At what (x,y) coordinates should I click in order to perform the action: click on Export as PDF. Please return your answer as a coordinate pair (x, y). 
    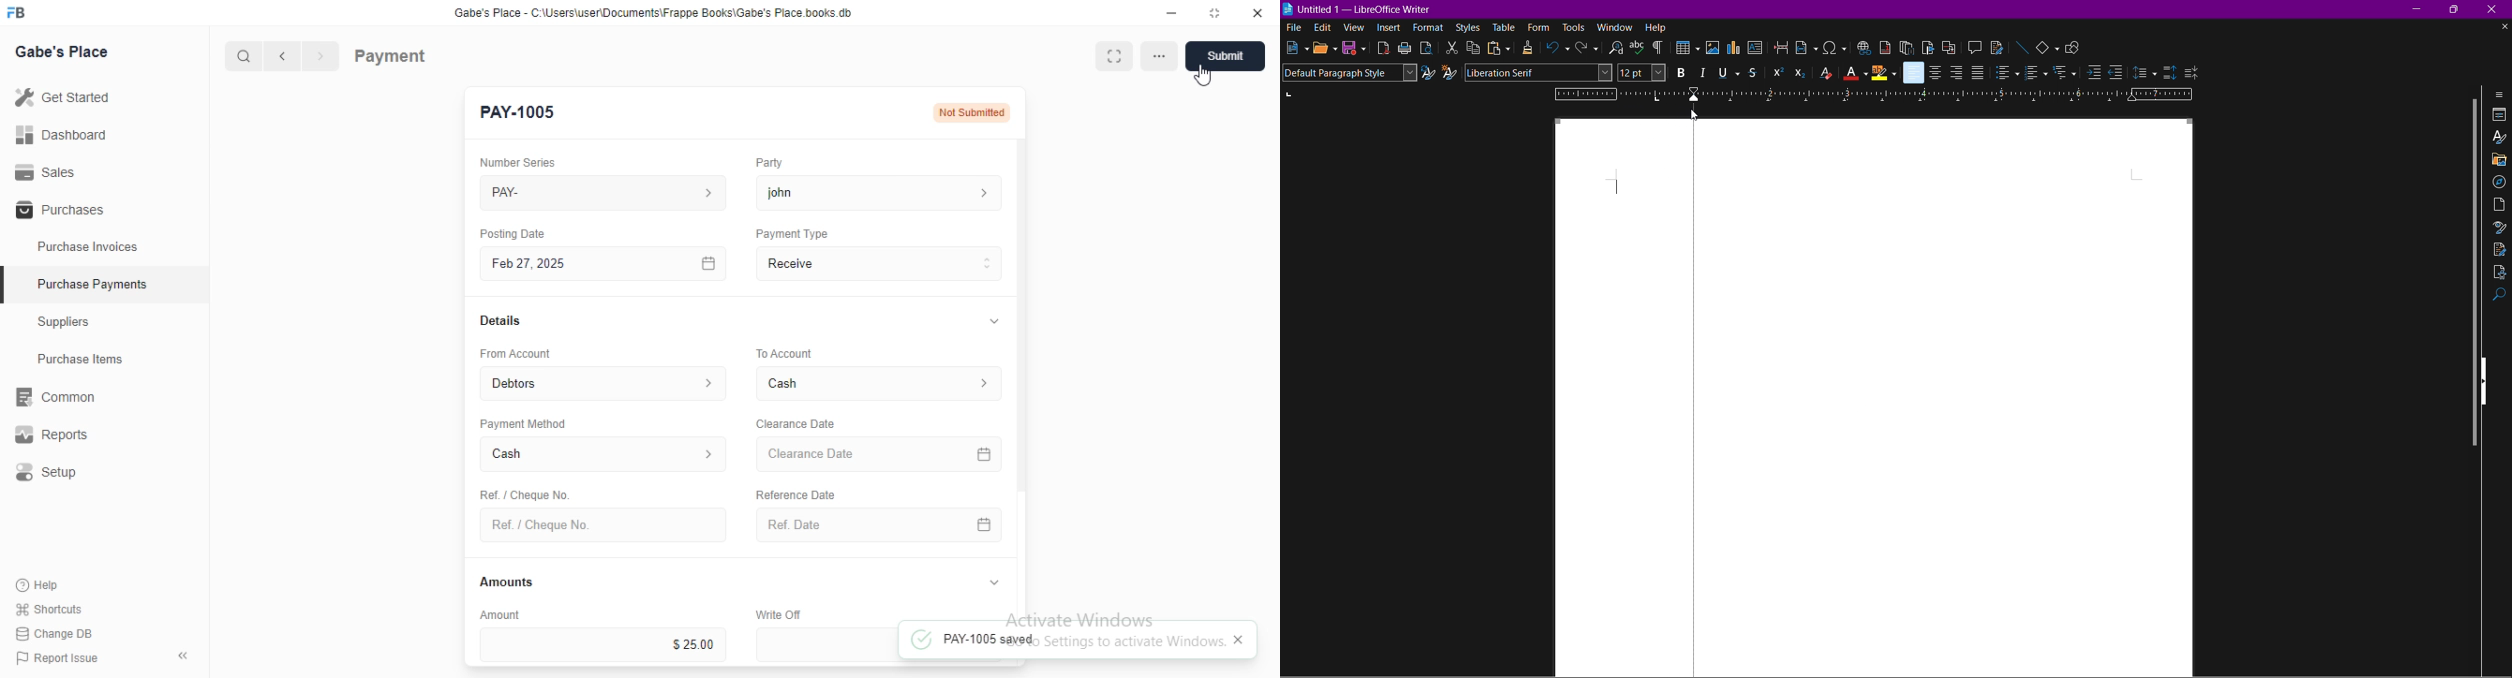
    Looking at the image, I should click on (1383, 48).